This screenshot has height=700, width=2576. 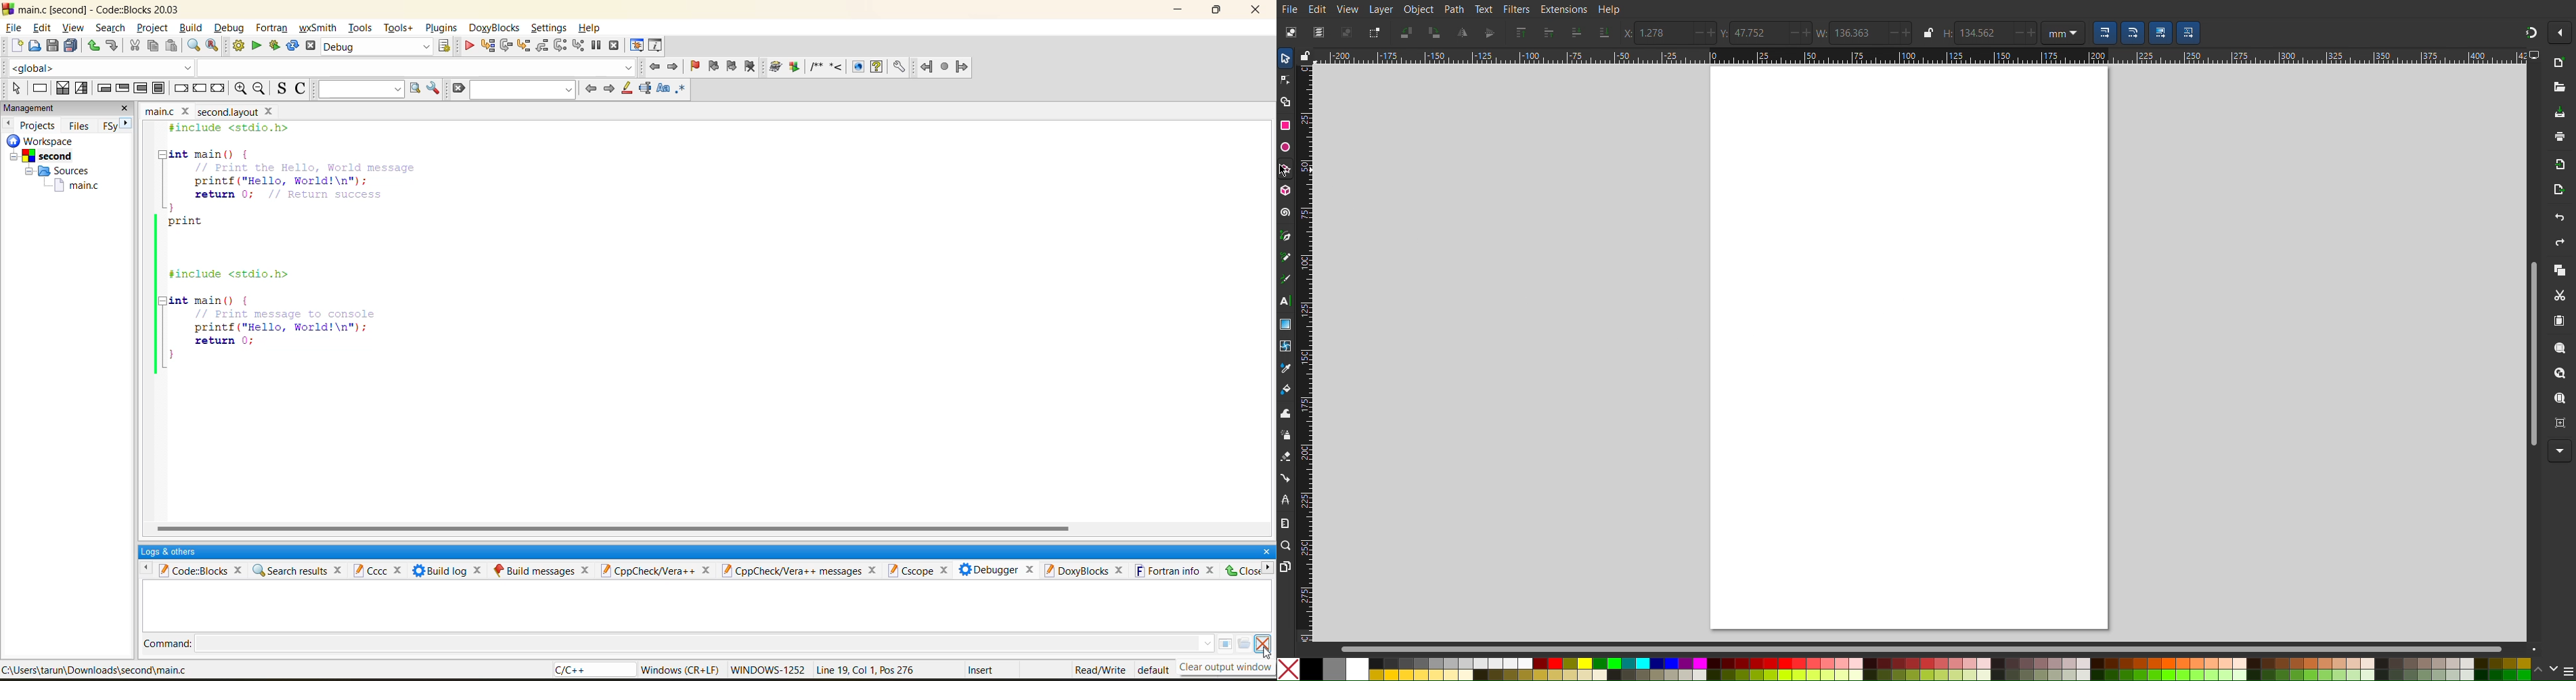 What do you see at coordinates (238, 45) in the screenshot?
I see `build` at bounding box center [238, 45].